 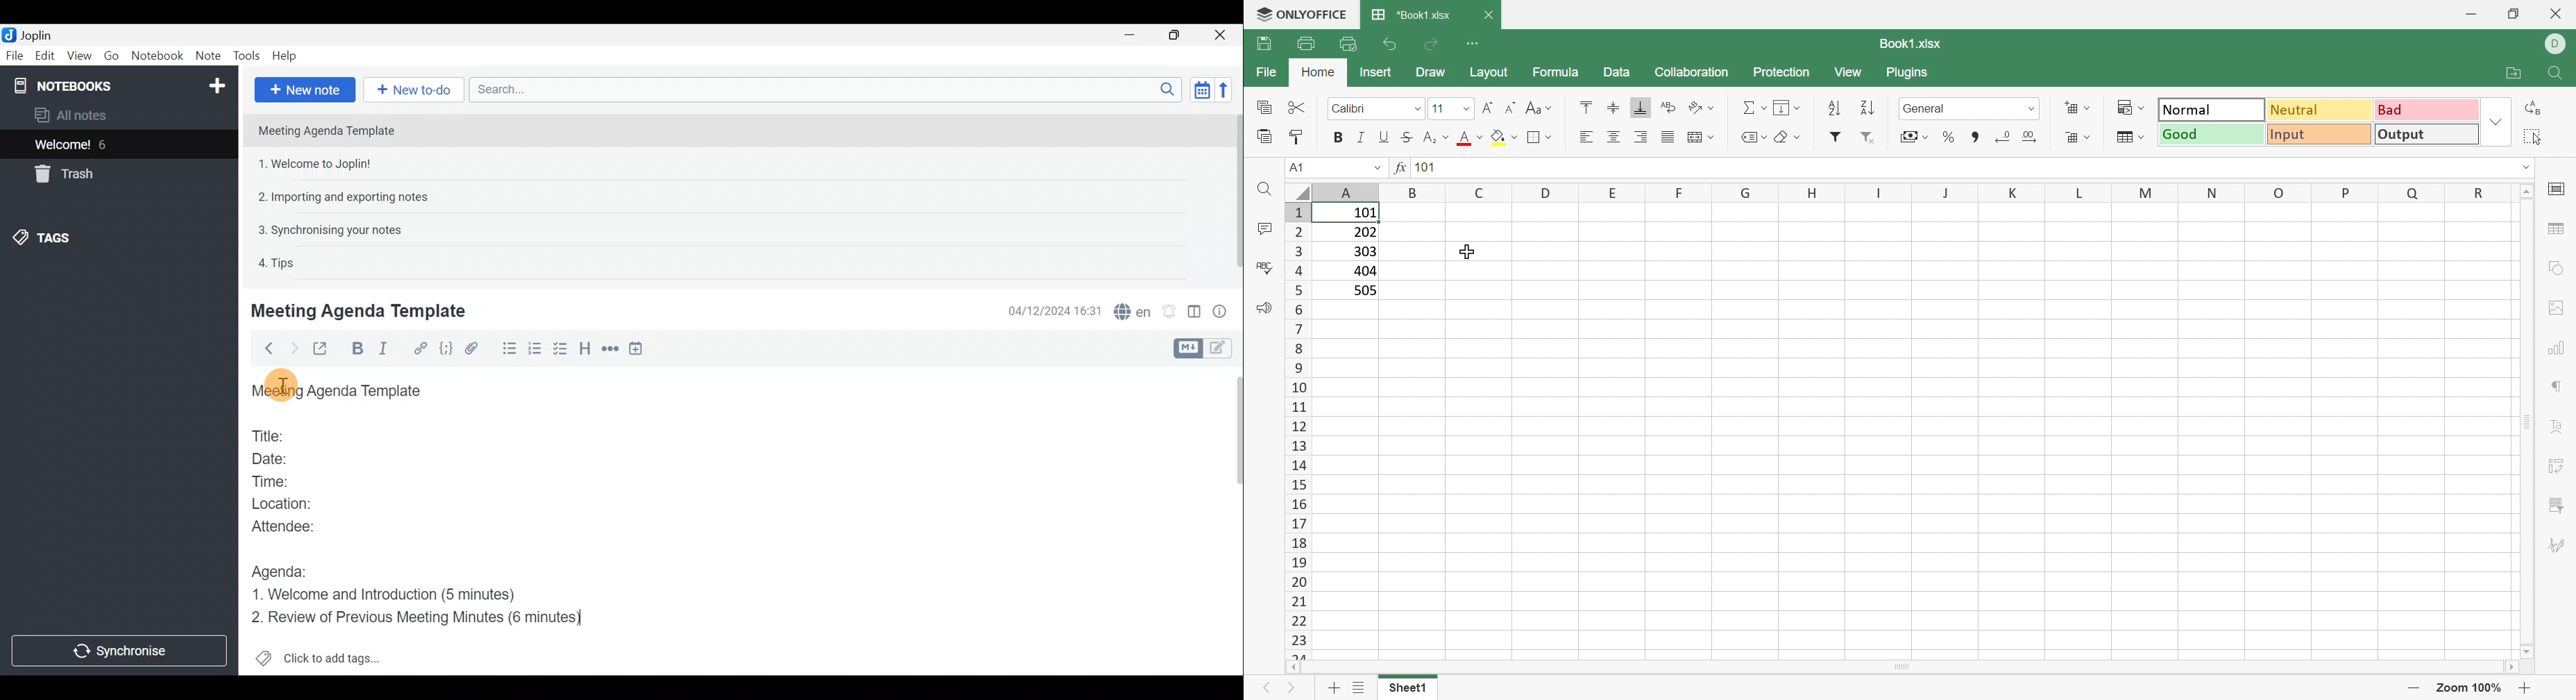 I want to click on Back, so click(x=265, y=351).